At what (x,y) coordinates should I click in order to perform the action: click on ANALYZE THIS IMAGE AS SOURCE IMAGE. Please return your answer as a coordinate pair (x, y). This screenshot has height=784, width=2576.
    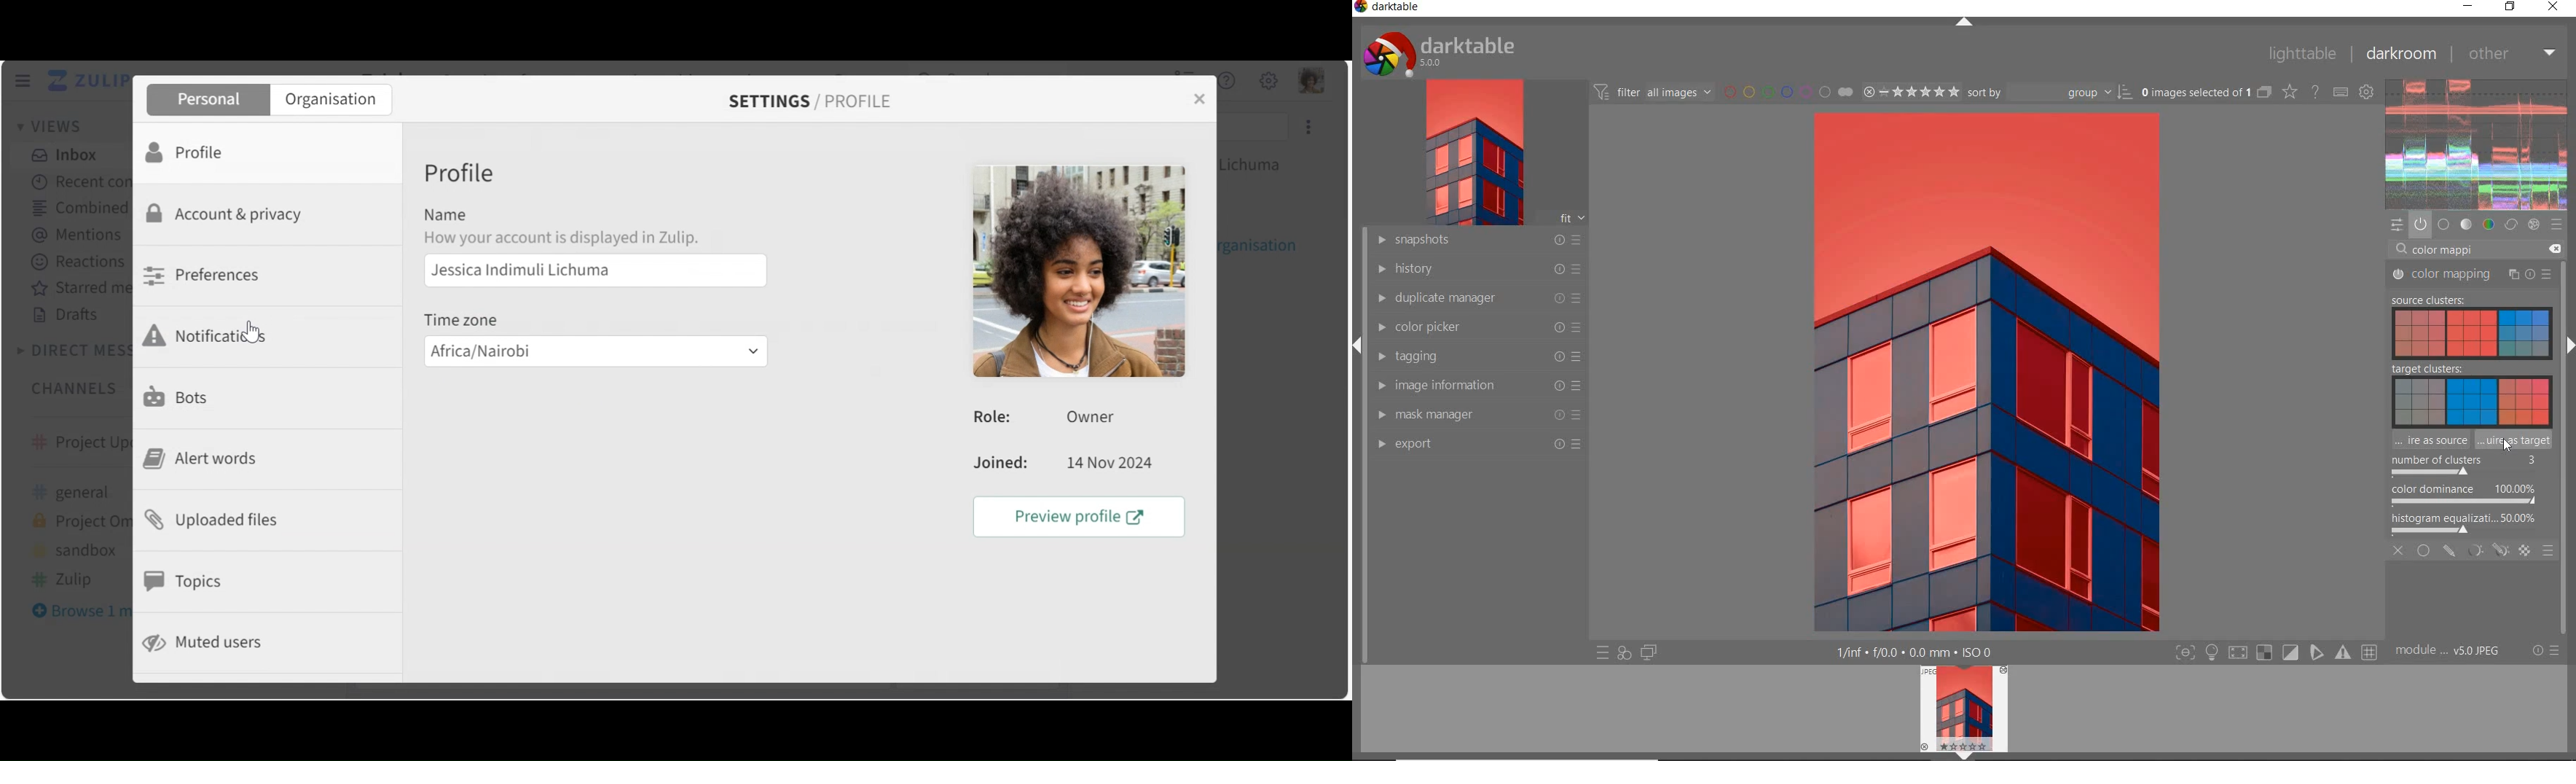
    Looking at the image, I should click on (2430, 465).